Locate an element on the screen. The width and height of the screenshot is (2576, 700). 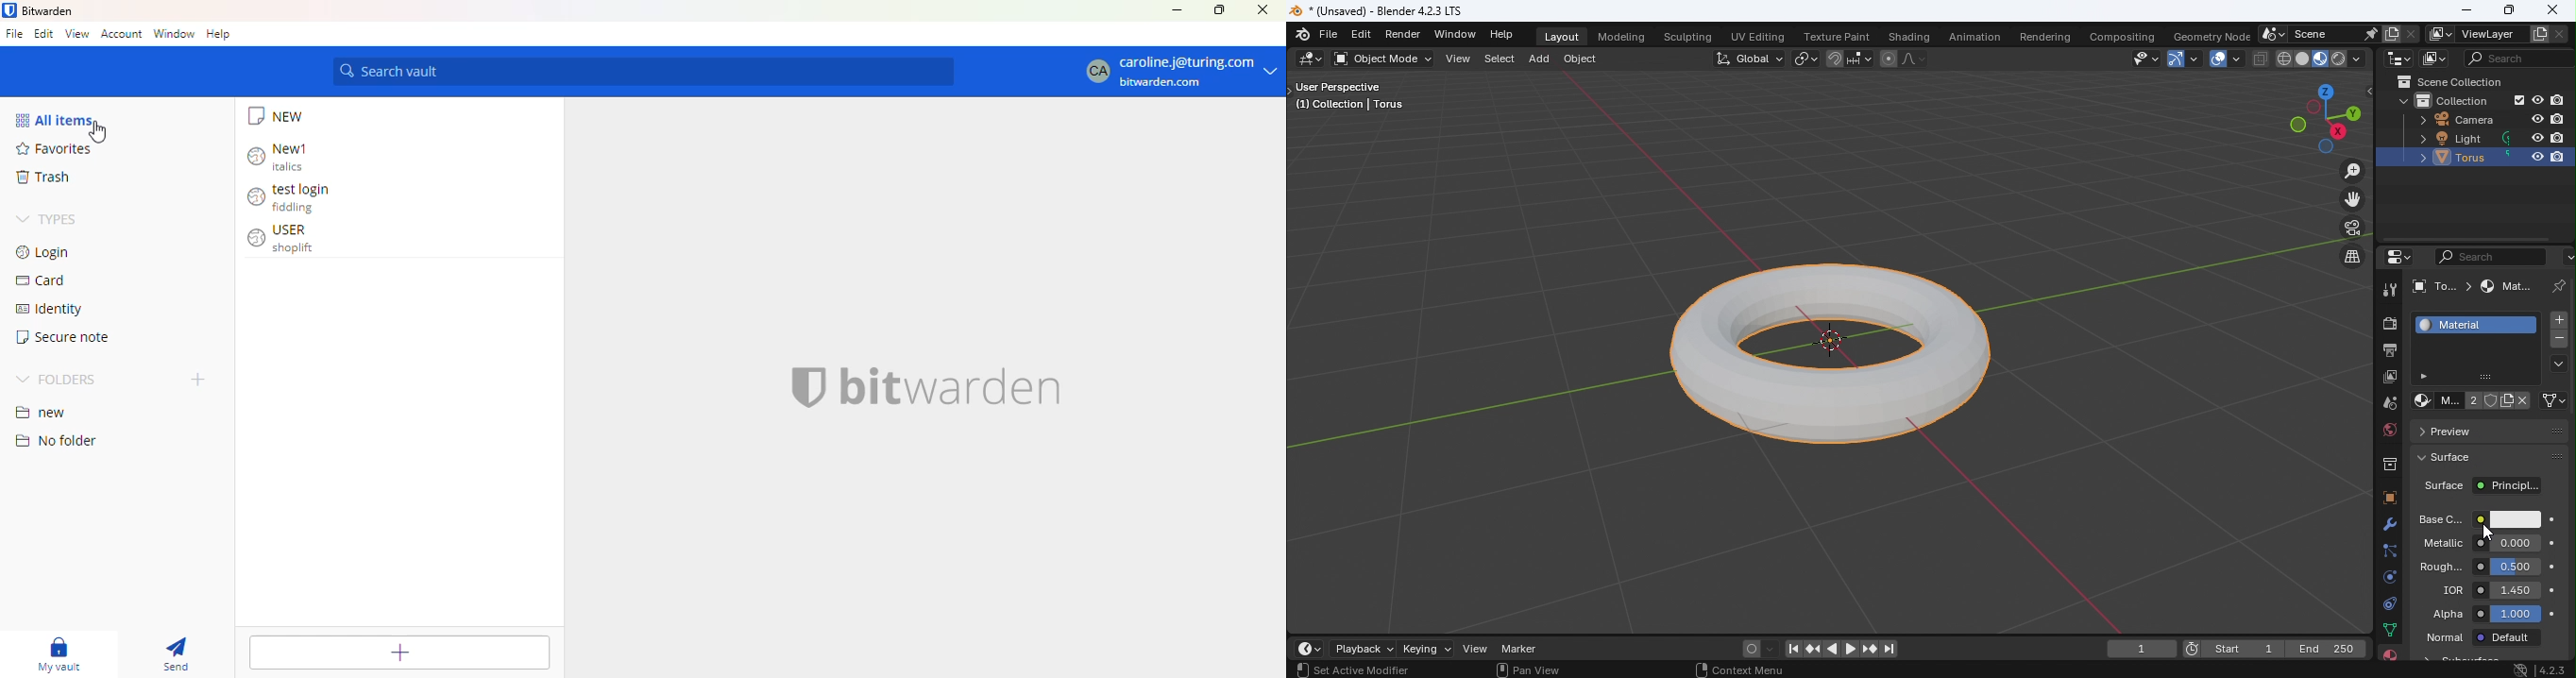
Data is located at coordinates (2385, 629).